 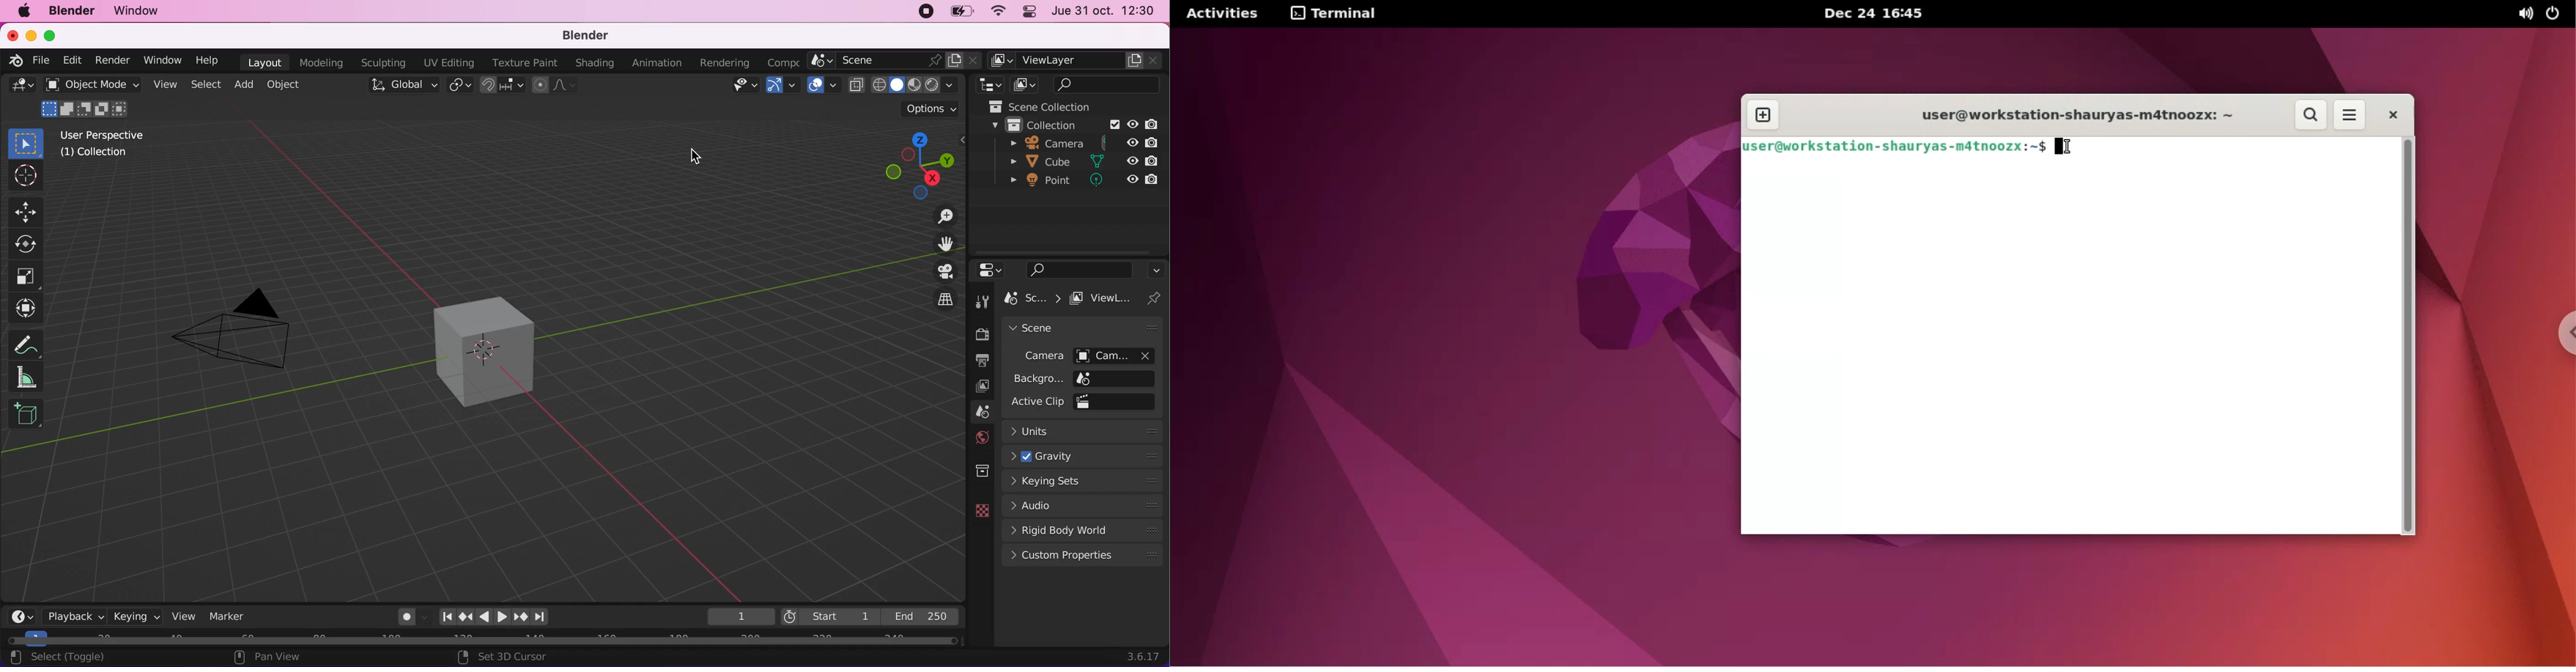 I want to click on transformation orientation, so click(x=402, y=85).